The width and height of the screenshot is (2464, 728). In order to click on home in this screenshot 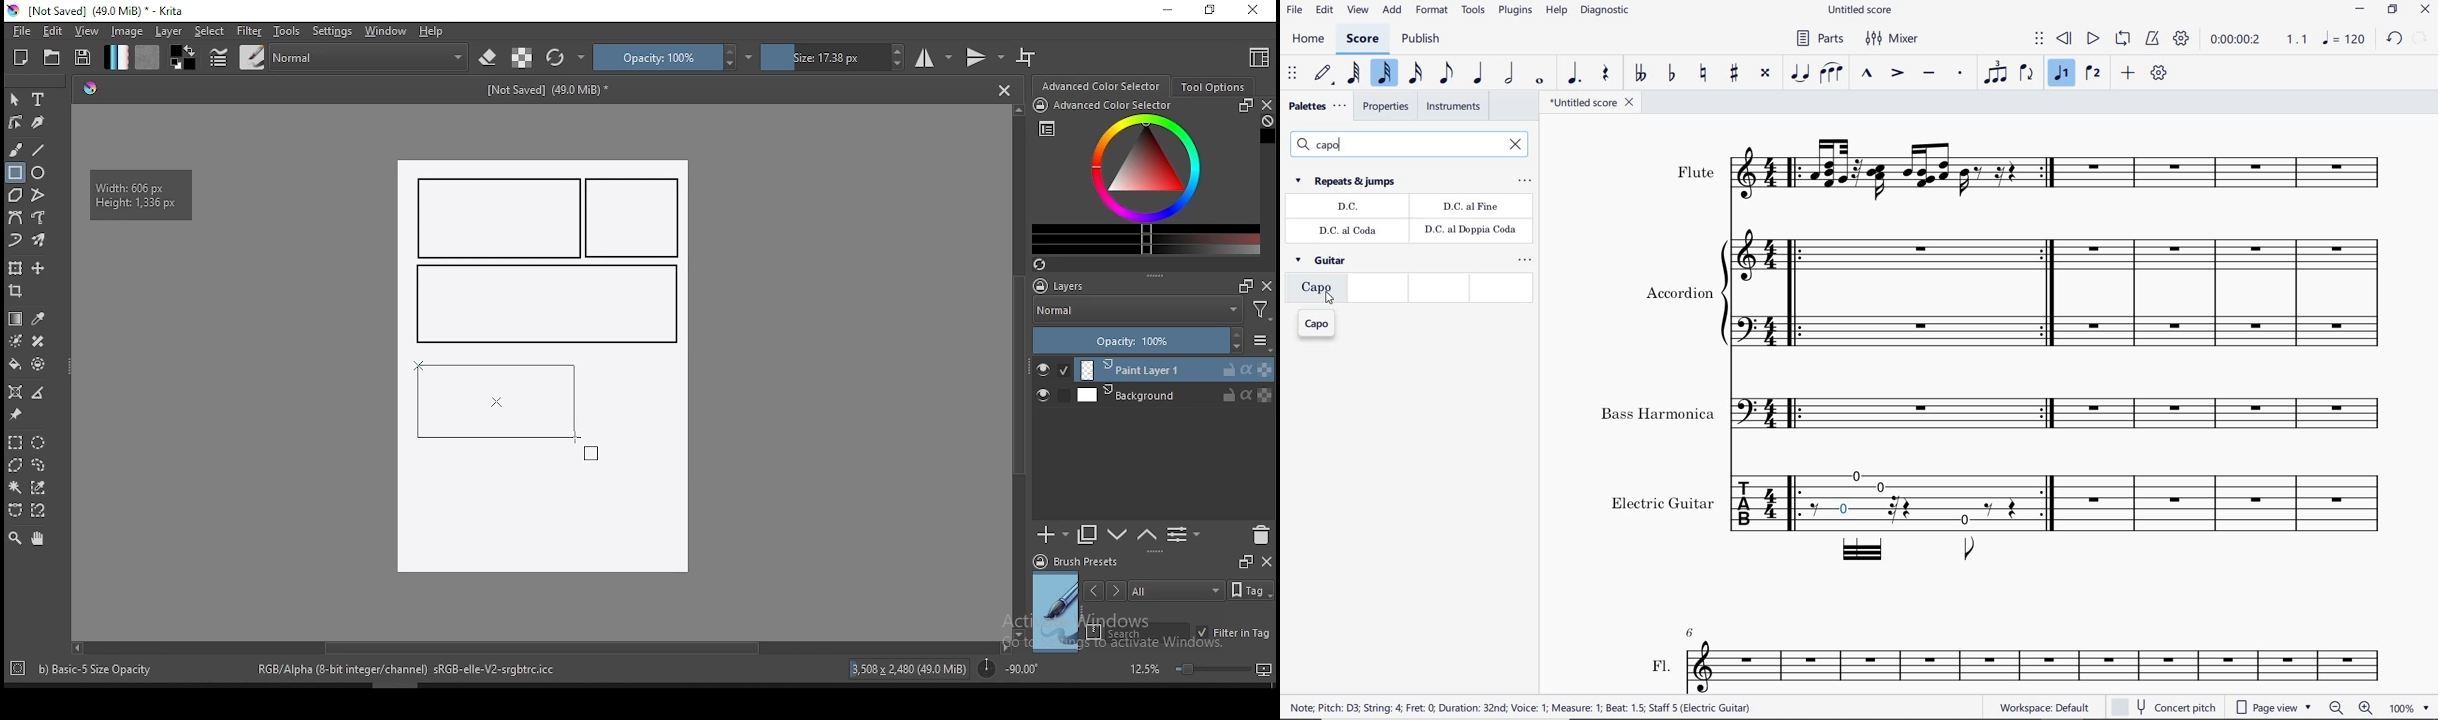, I will do `click(1307, 39)`.